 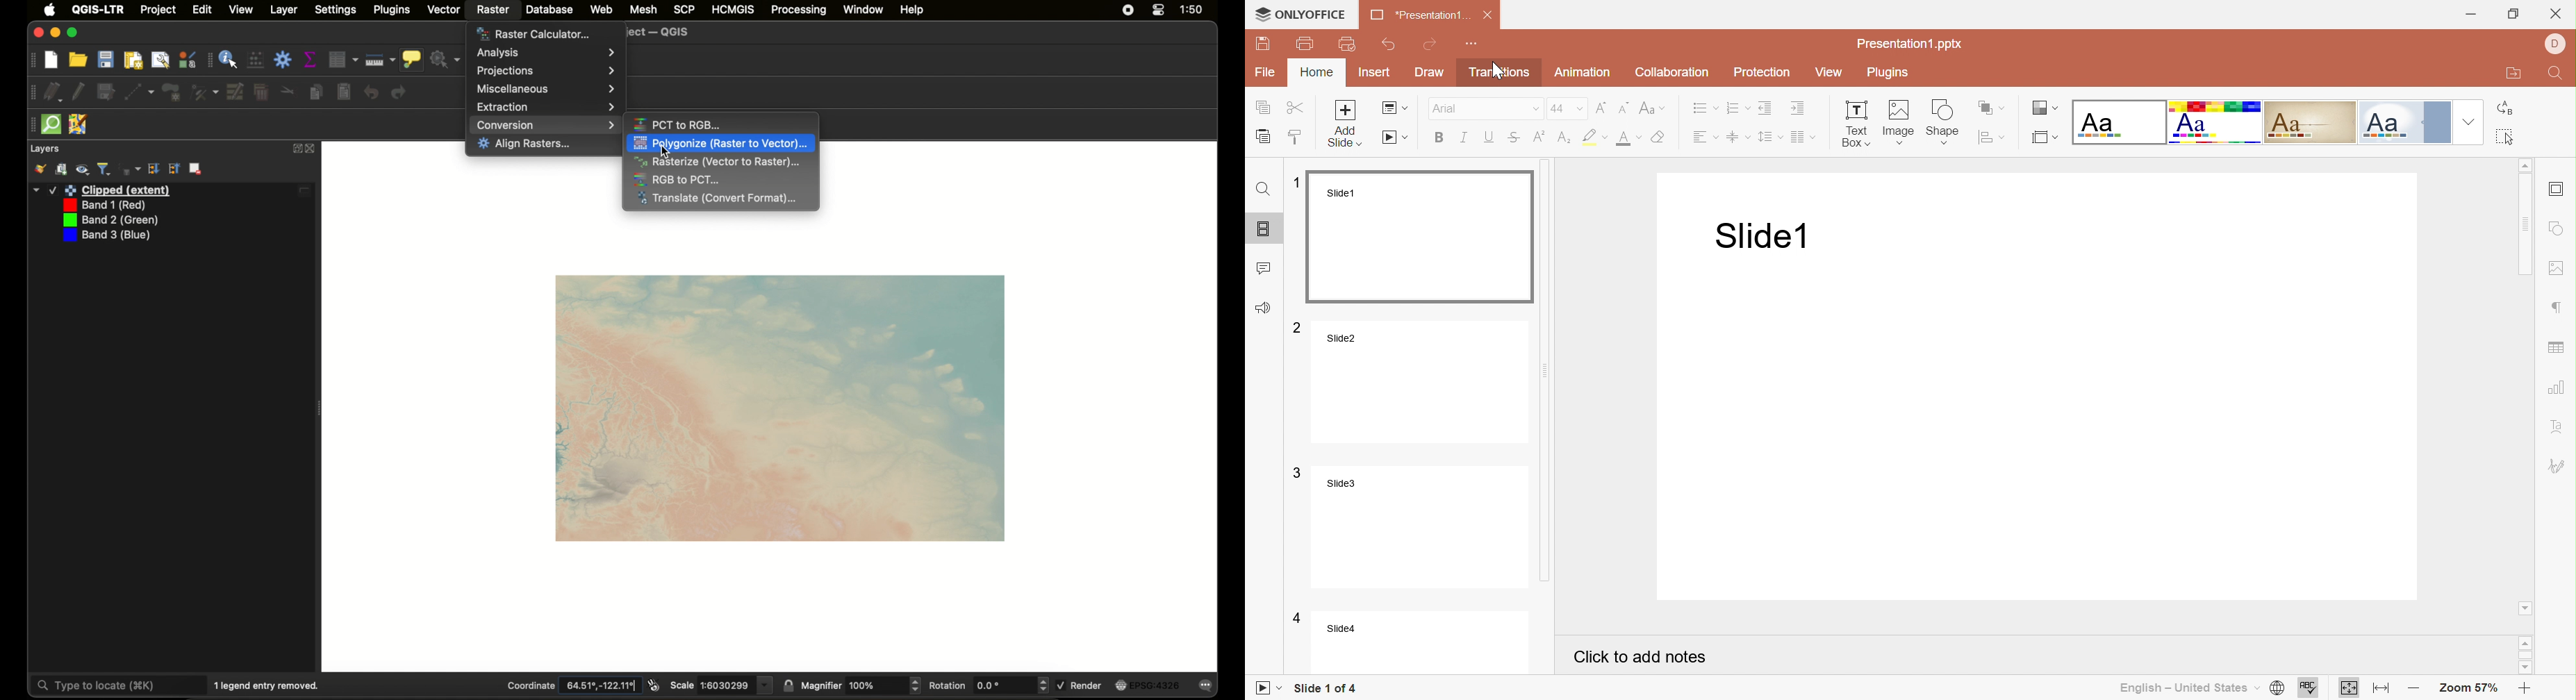 What do you see at coordinates (2554, 269) in the screenshot?
I see `Insert image` at bounding box center [2554, 269].